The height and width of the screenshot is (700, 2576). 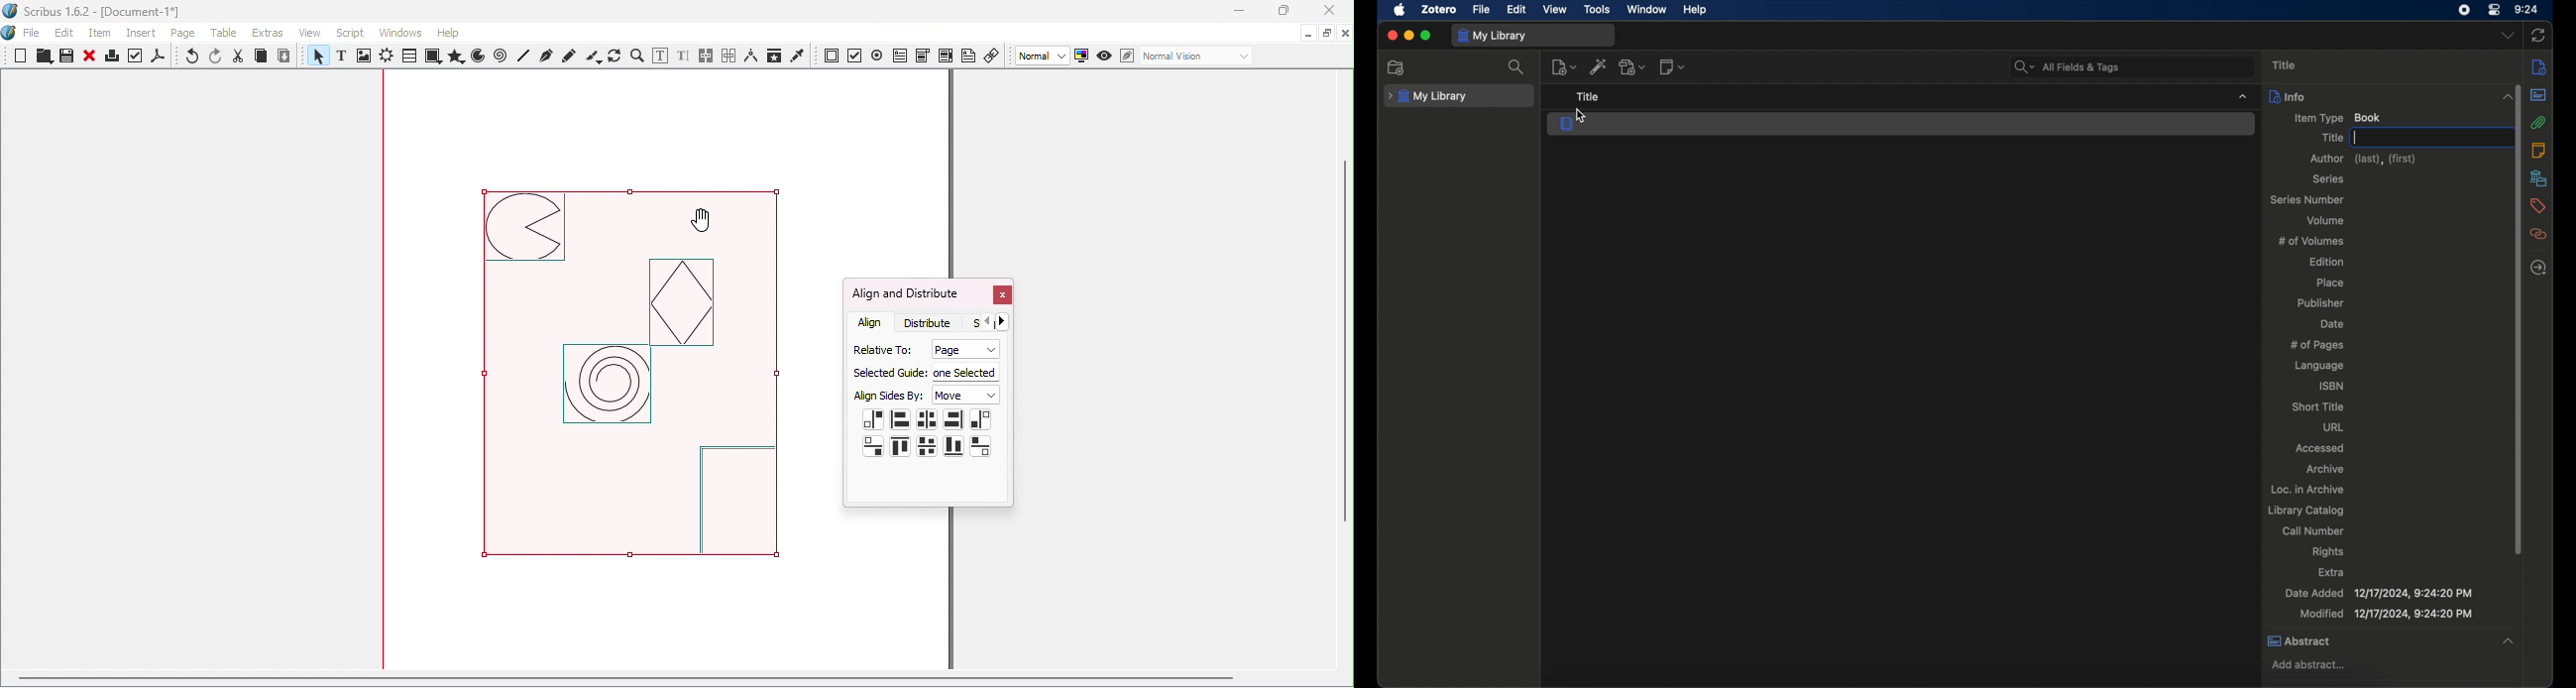 I want to click on apple icon, so click(x=1400, y=10).